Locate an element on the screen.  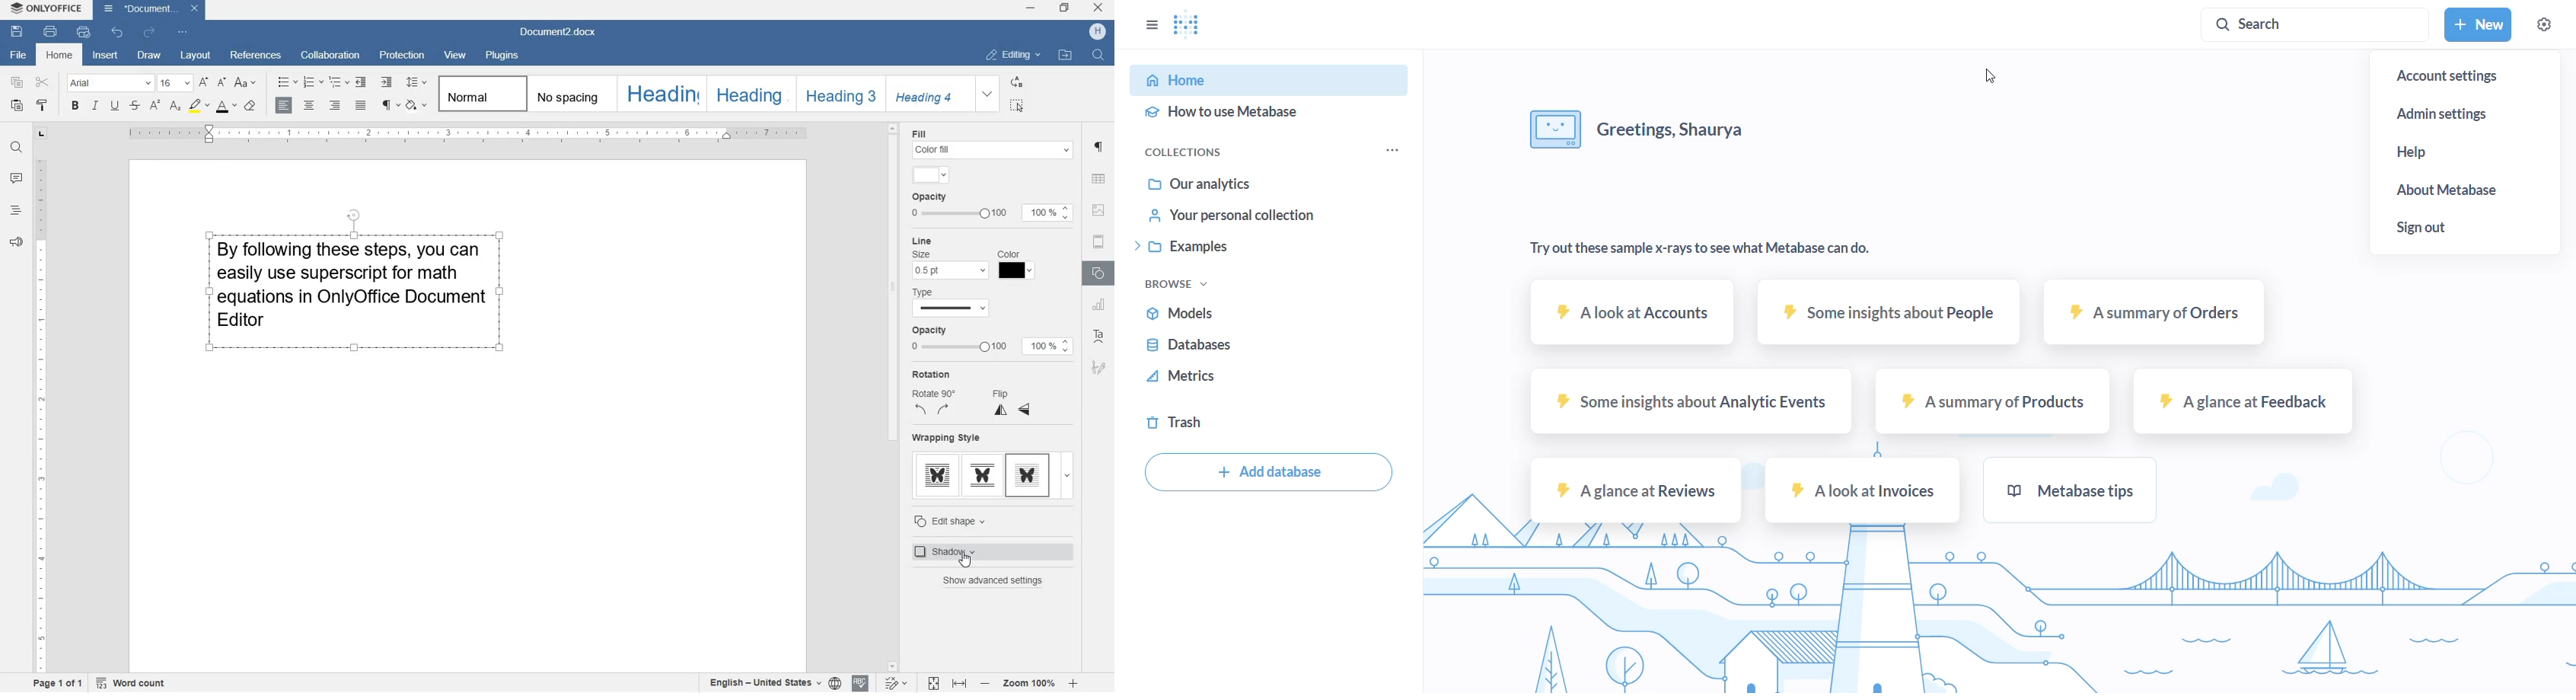
No spacing is located at coordinates (569, 94).